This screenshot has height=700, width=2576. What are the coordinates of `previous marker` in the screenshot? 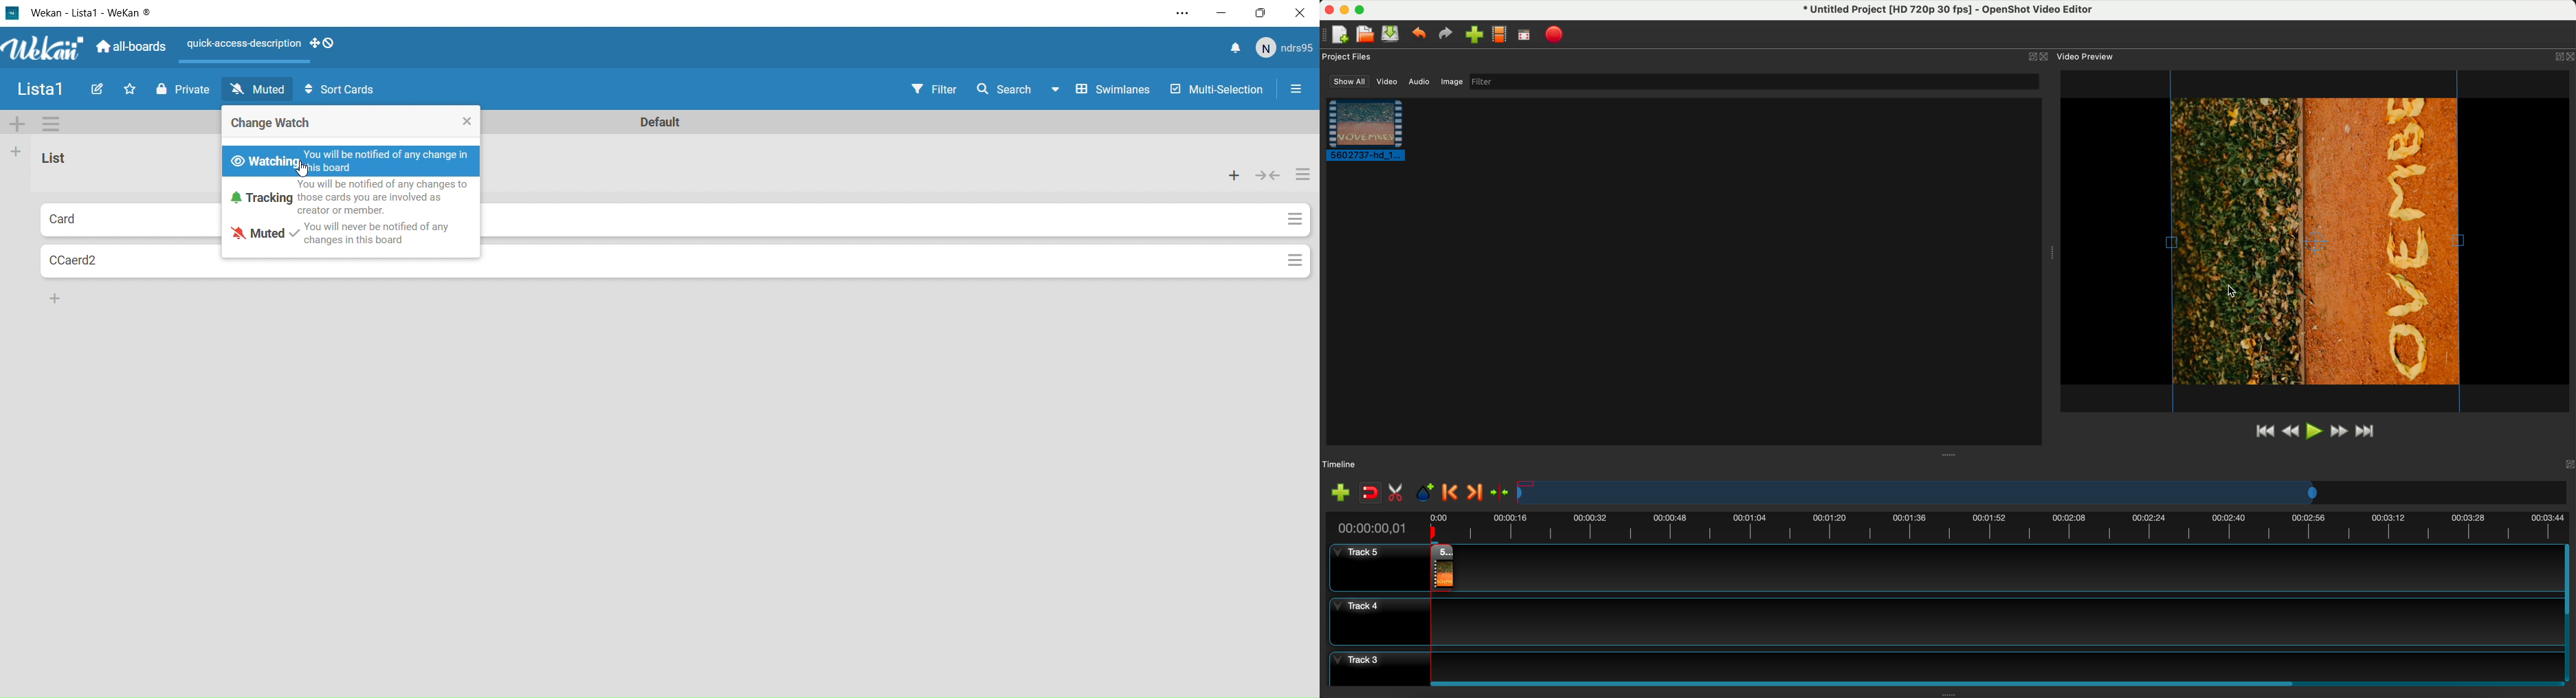 It's located at (1451, 493).